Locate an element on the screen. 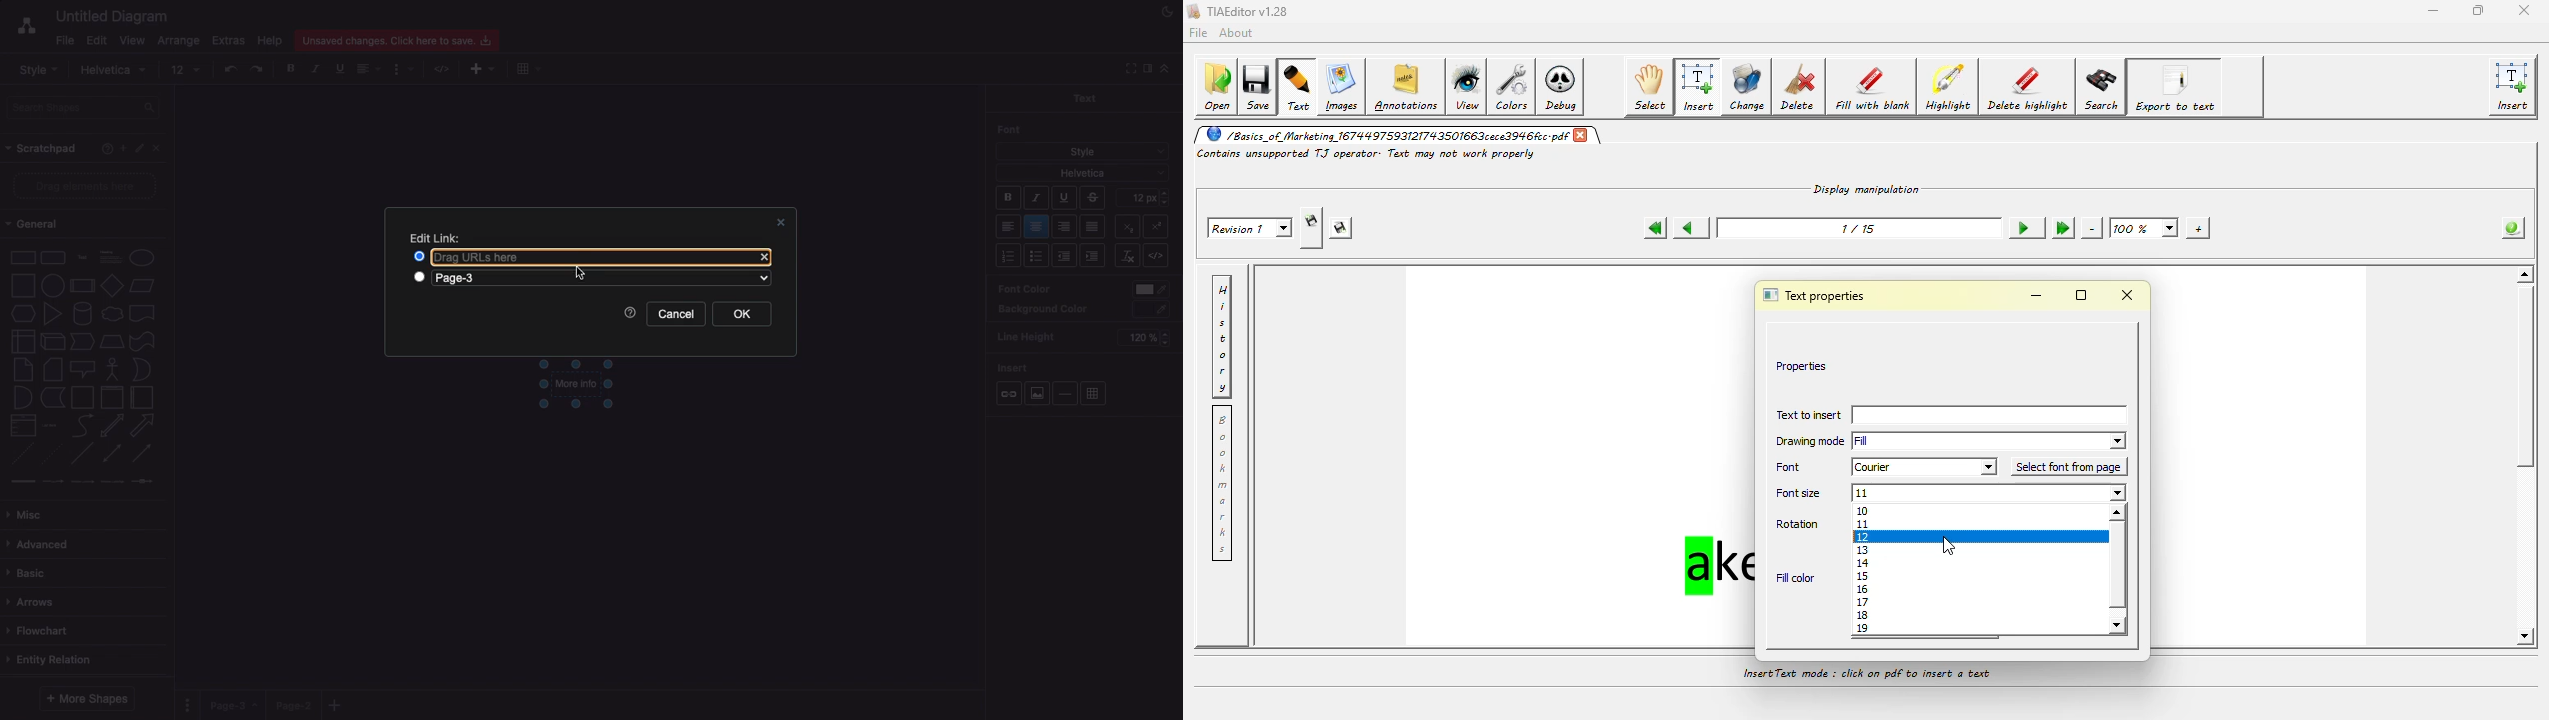 This screenshot has width=2576, height=728. connector with 3 labels is located at coordinates (113, 482).